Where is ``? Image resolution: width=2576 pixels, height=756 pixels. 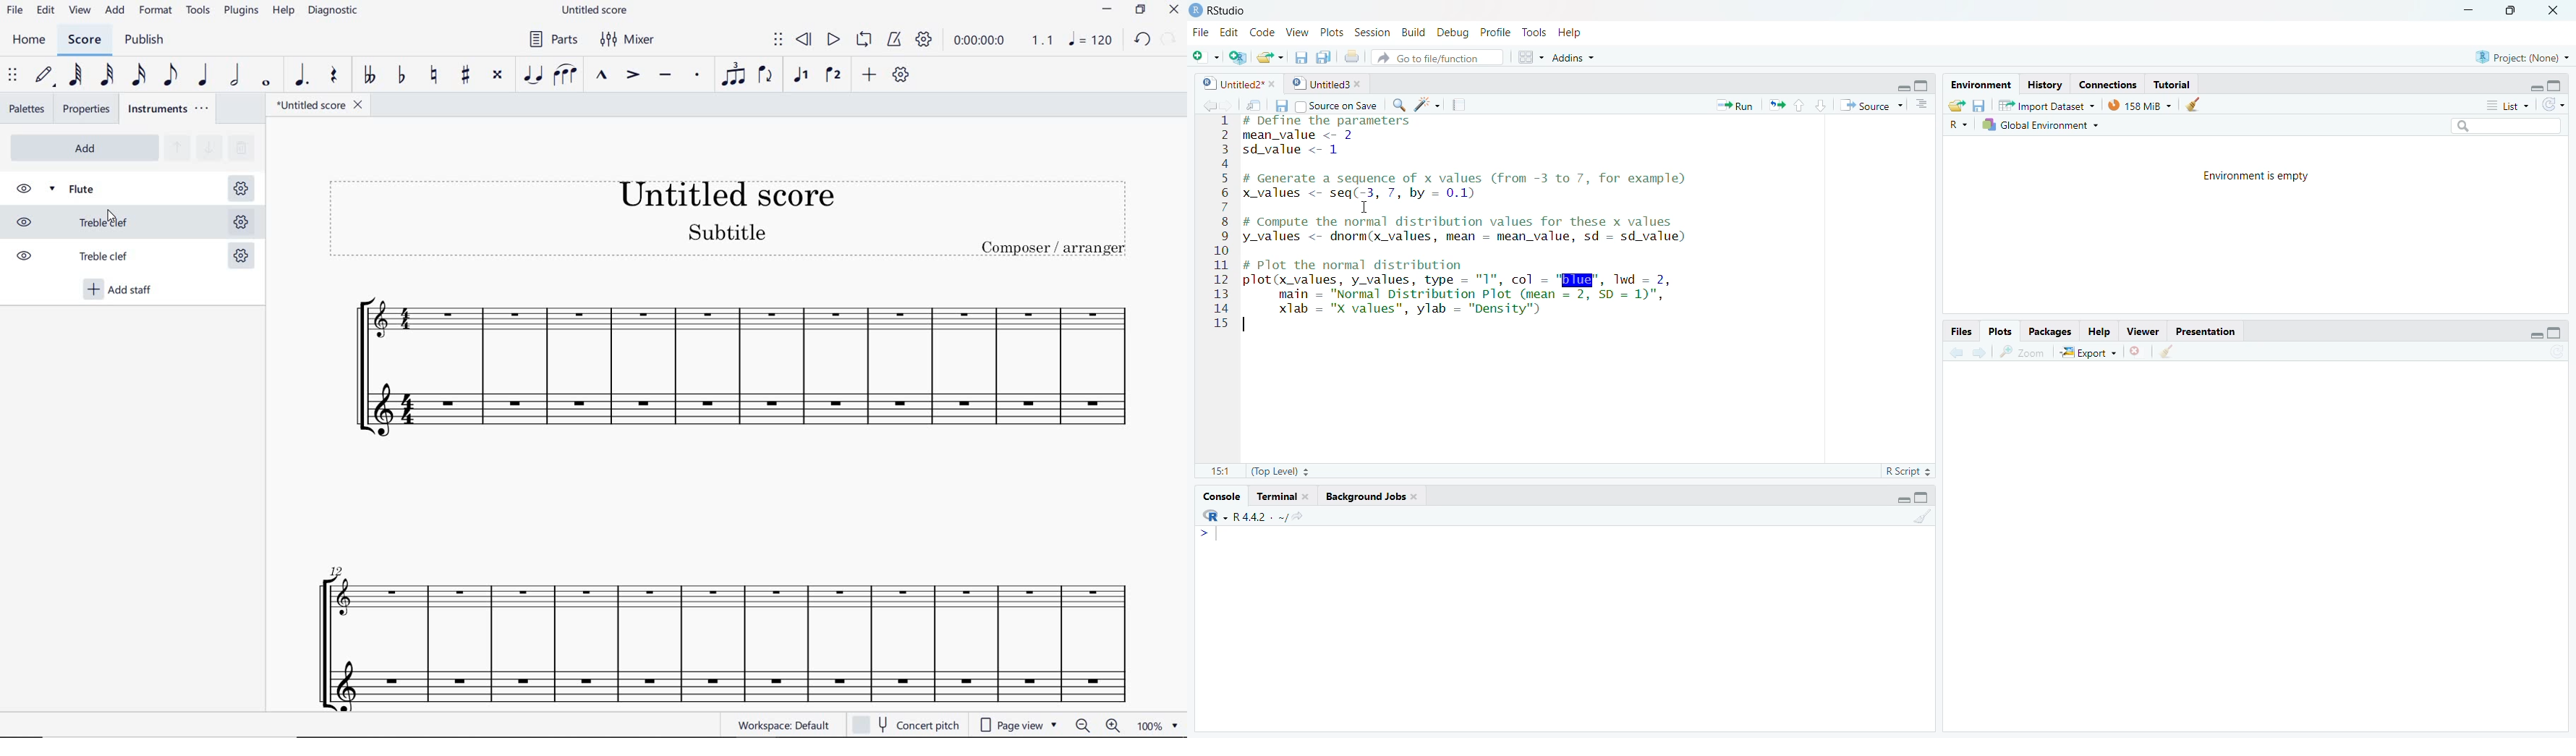
 is located at coordinates (1979, 105).